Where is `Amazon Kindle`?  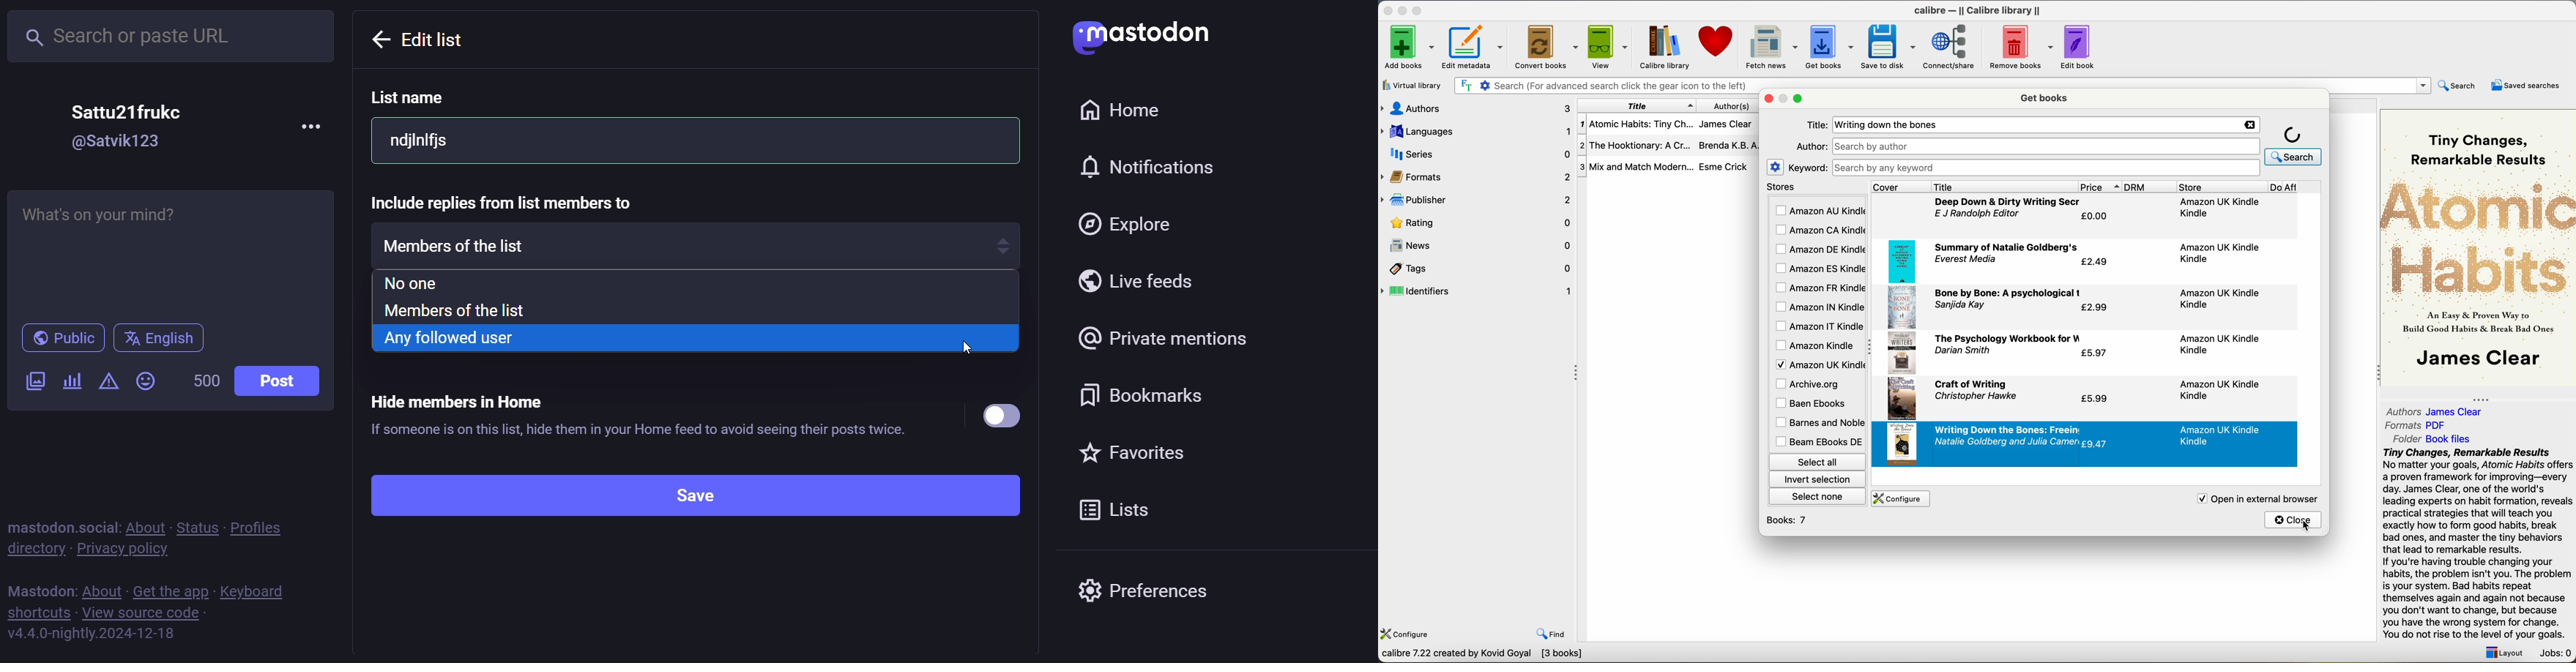
Amazon Kindle is located at coordinates (1816, 345).